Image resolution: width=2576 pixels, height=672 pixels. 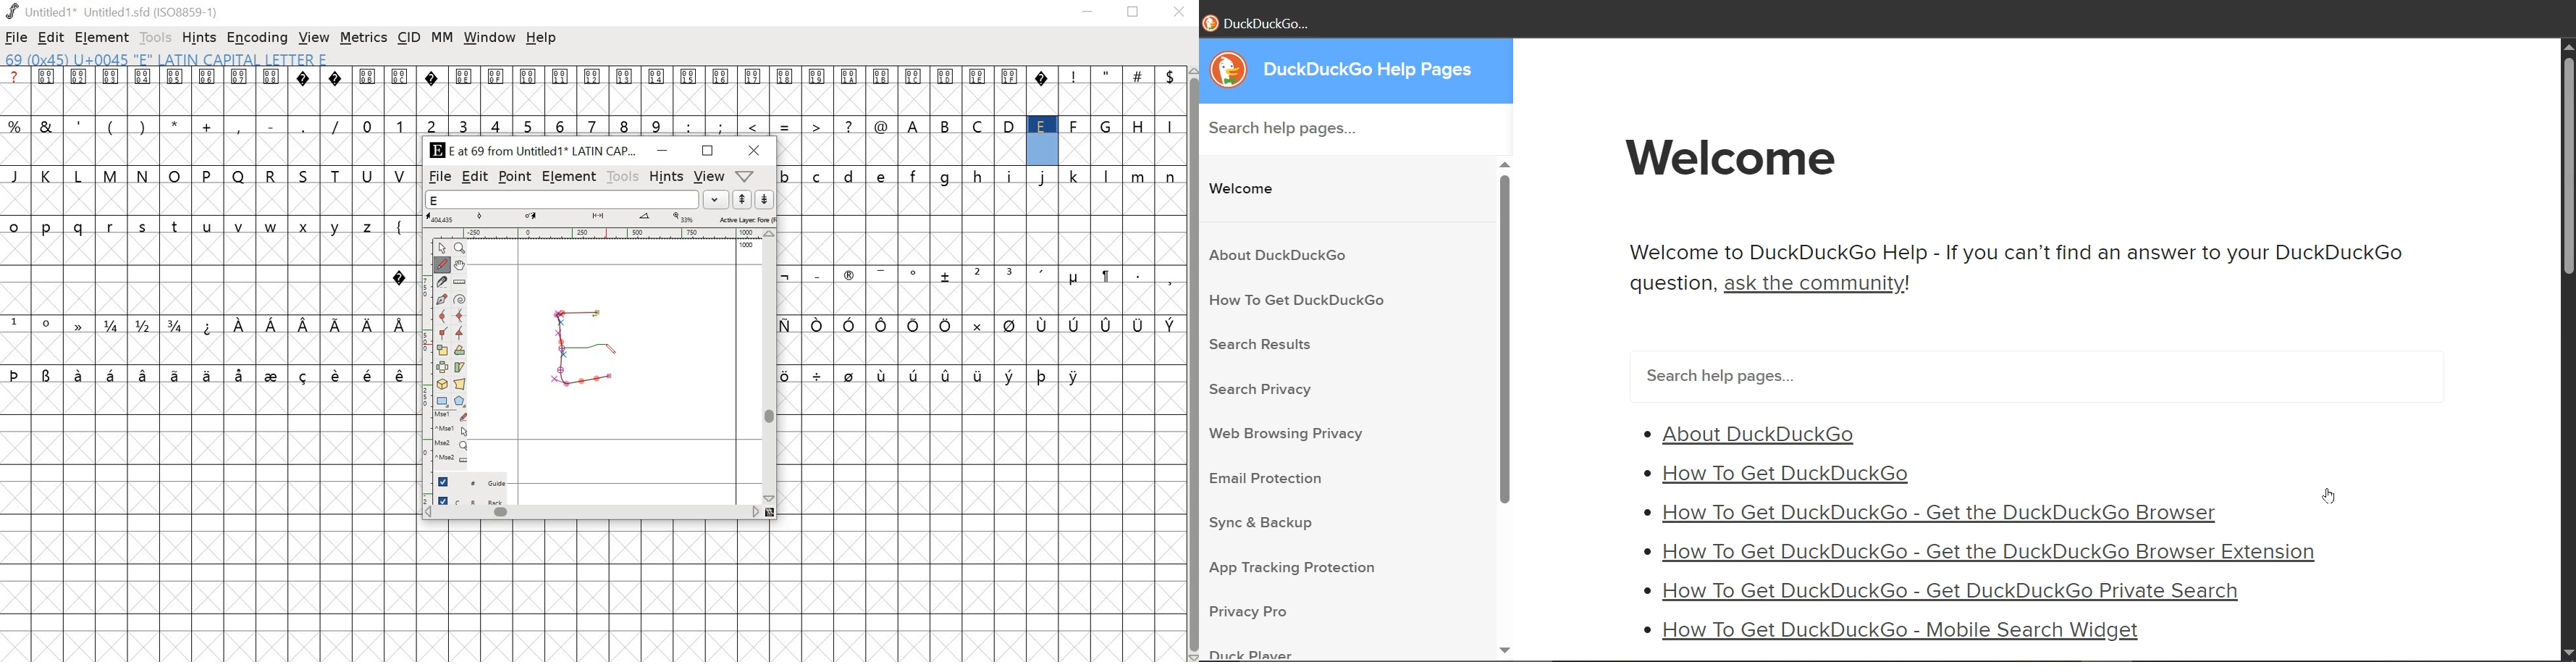 What do you see at coordinates (747, 245) in the screenshot?
I see `1000` at bounding box center [747, 245].